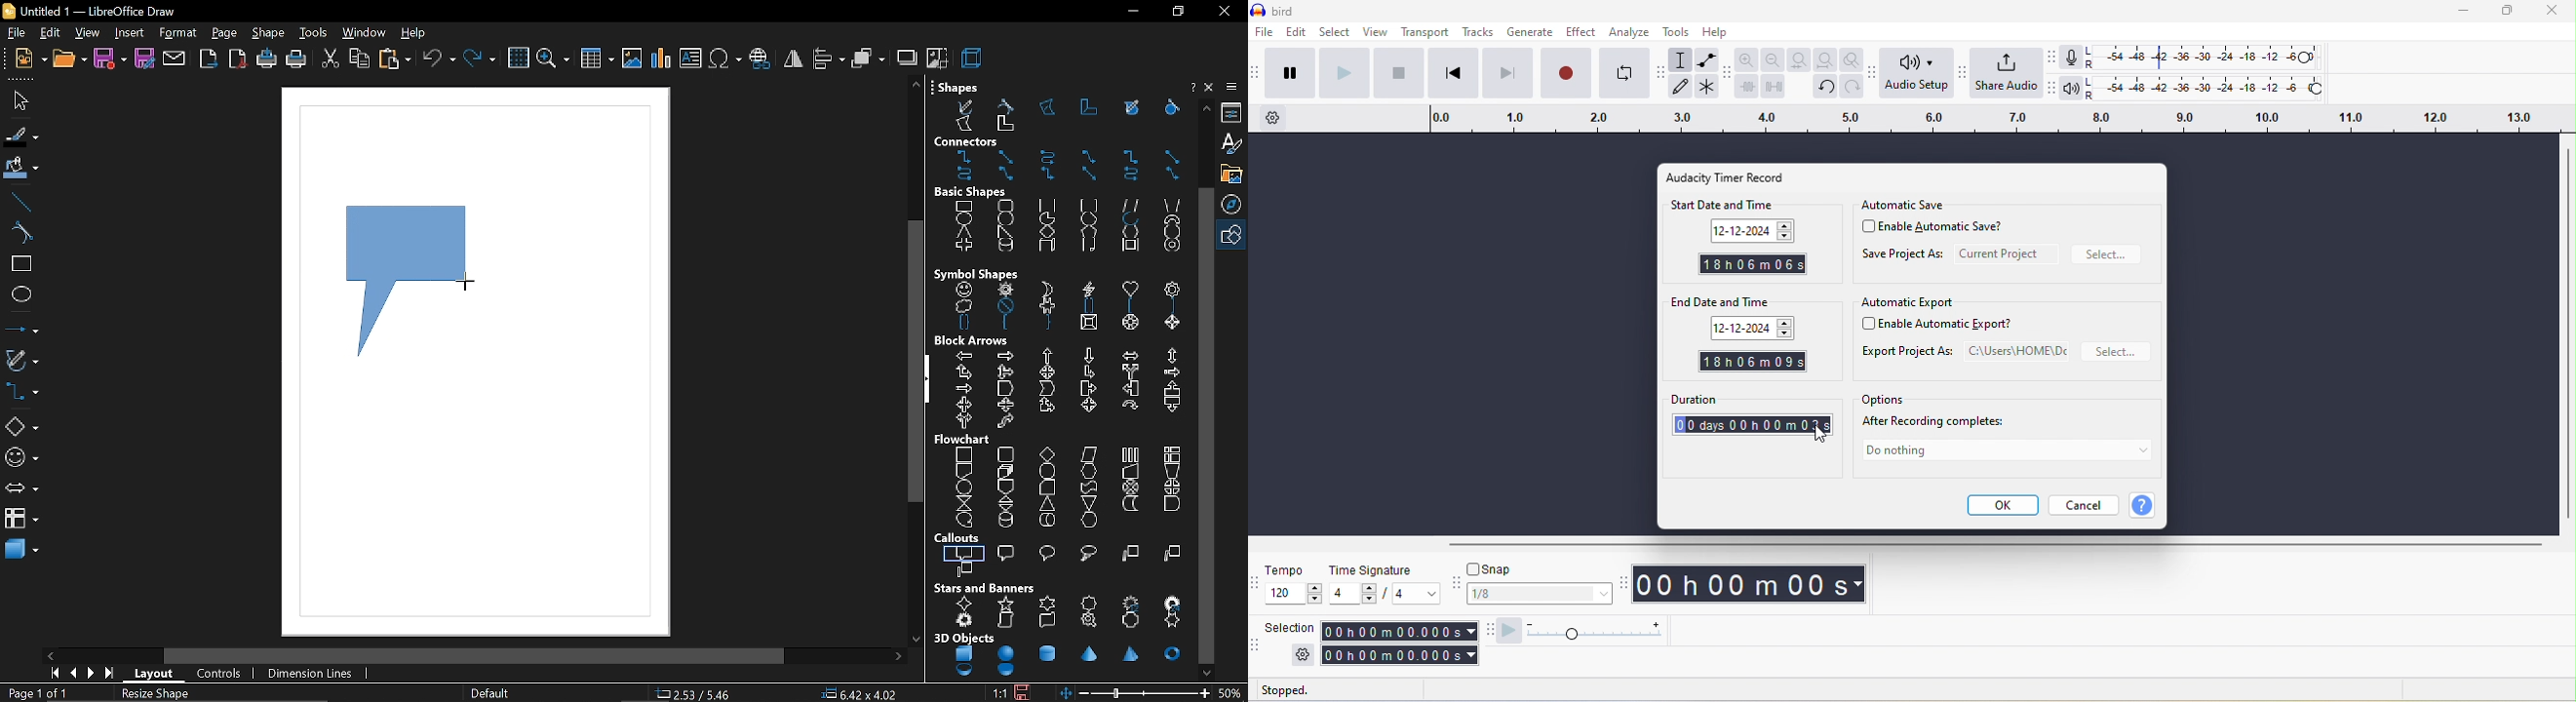  What do you see at coordinates (1089, 372) in the screenshot?
I see `corner right arrow` at bounding box center [1089, 372].